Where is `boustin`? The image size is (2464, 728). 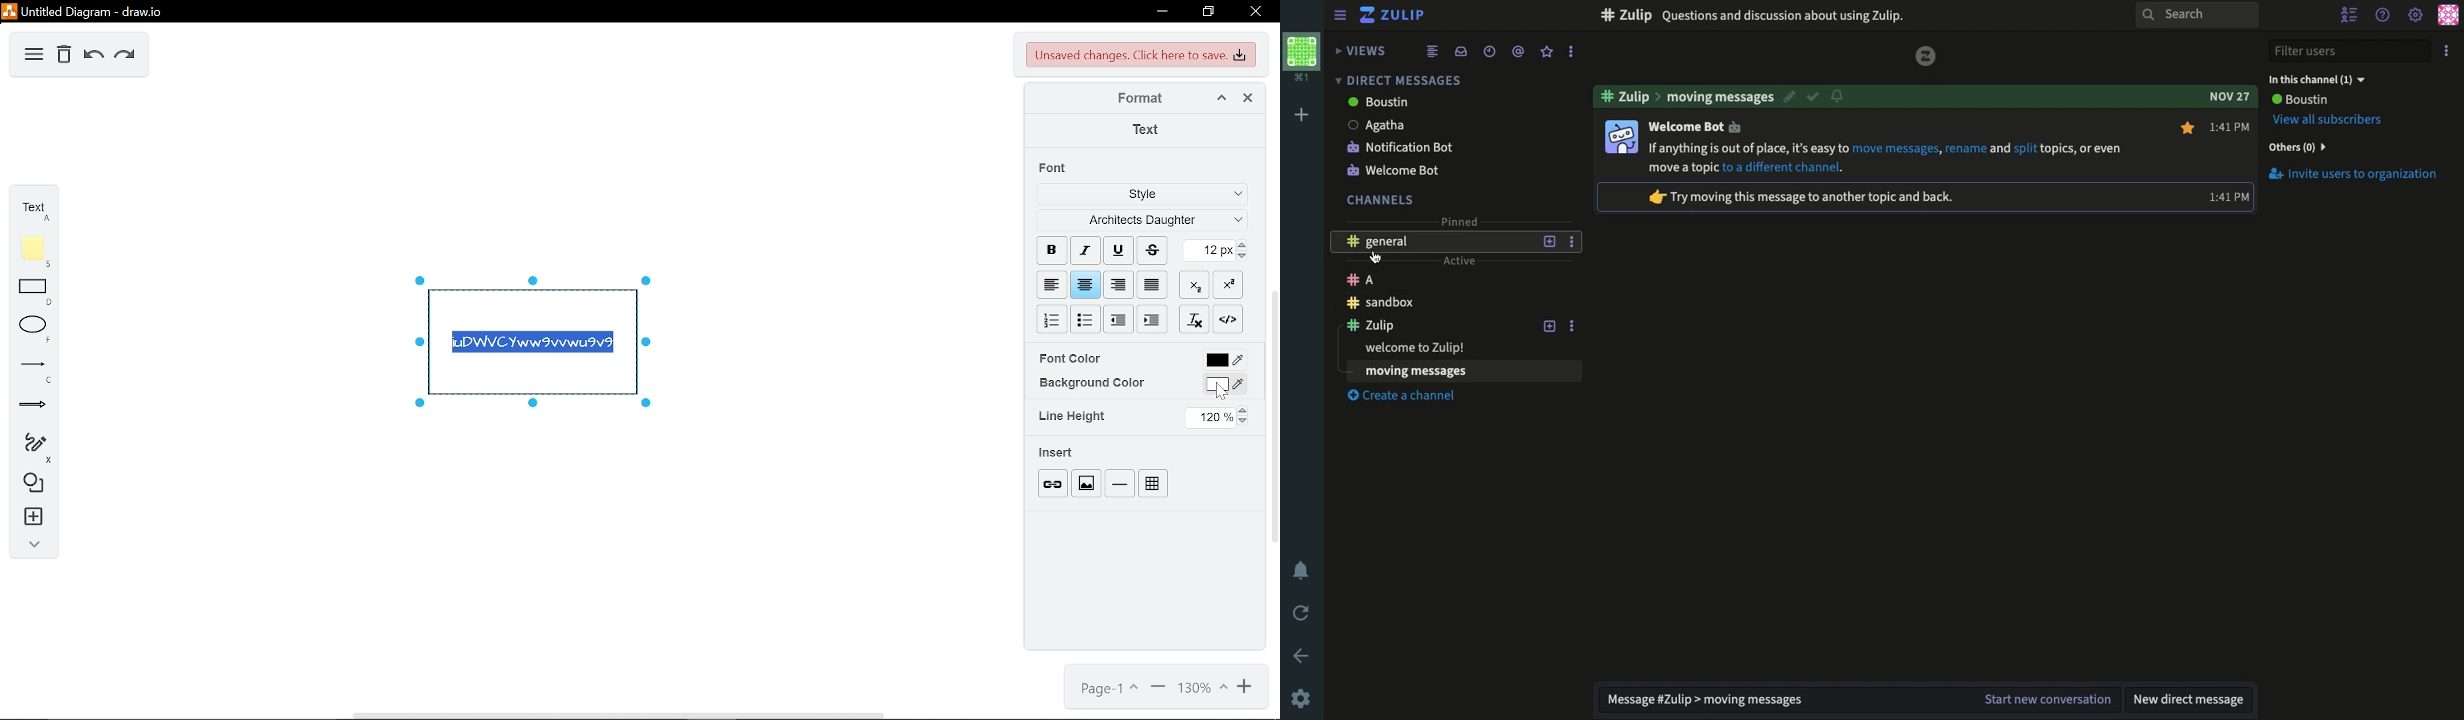
boustin is located at coordinates (1434, 103).